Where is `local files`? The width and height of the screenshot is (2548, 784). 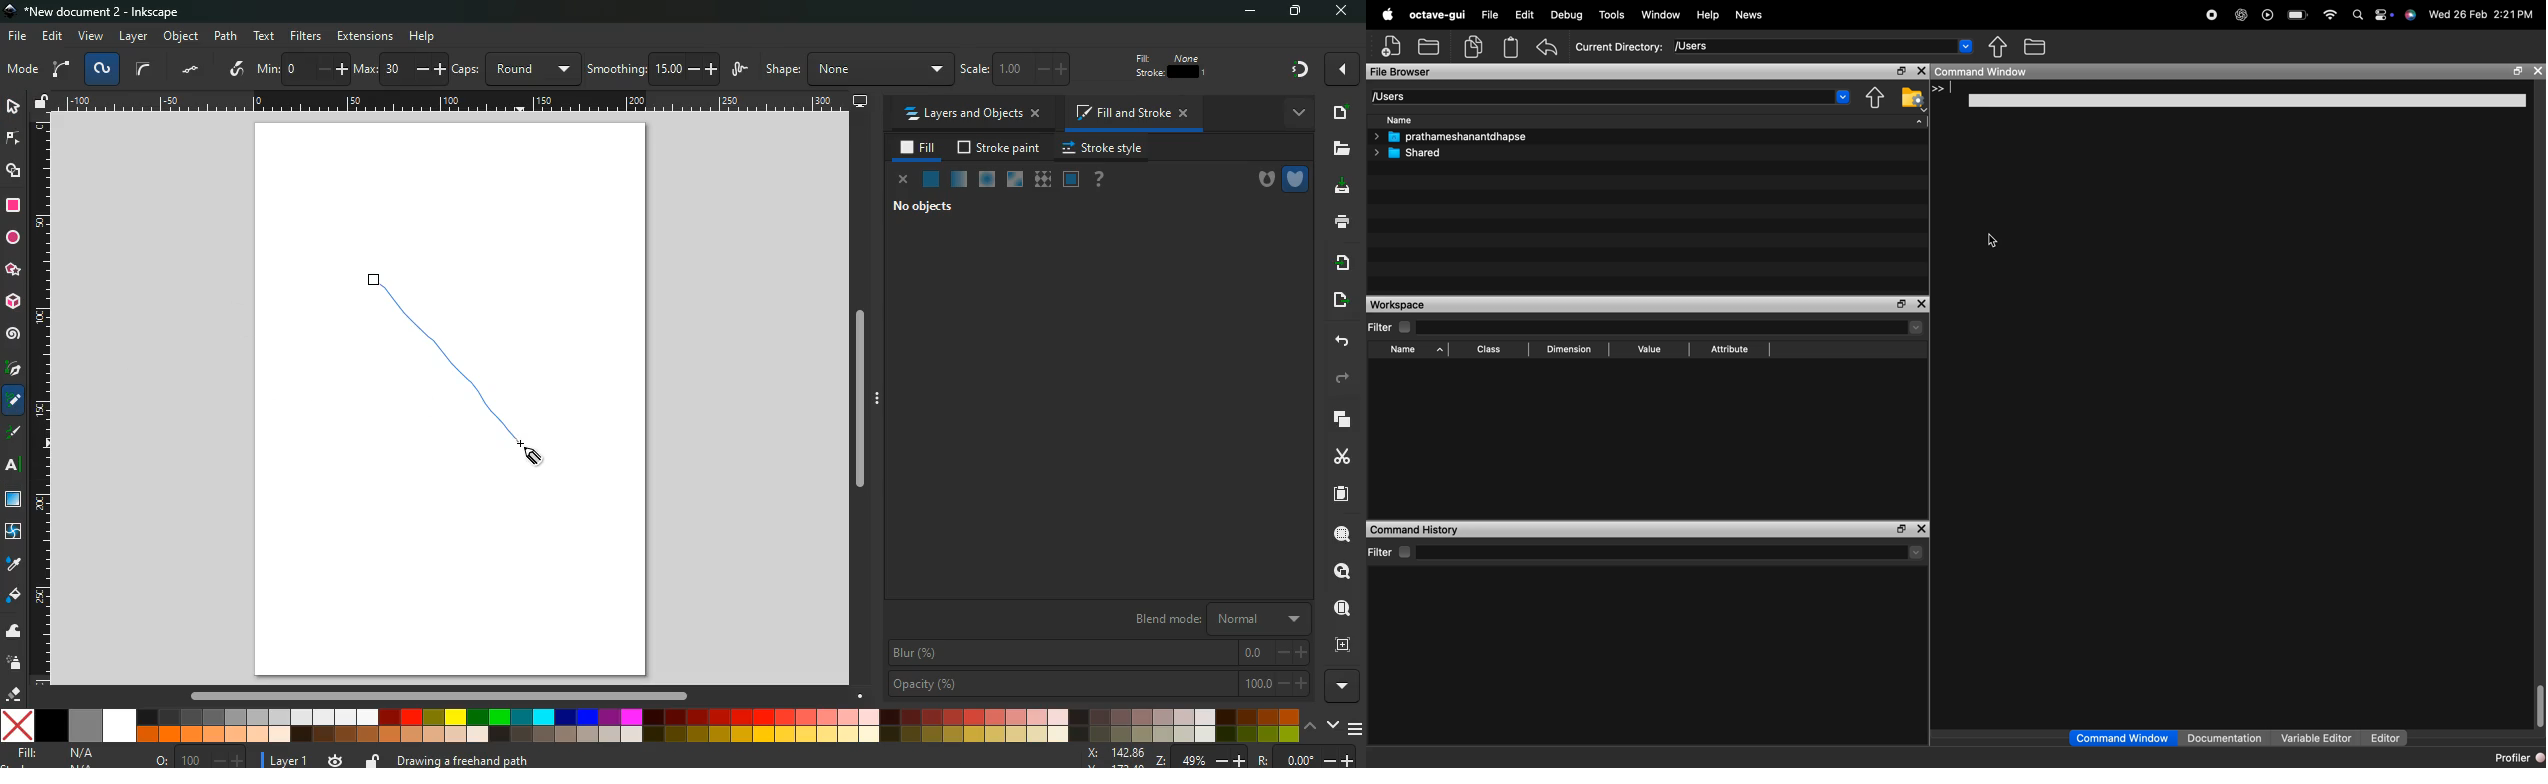
local files is located at coordinates (1432, 46).